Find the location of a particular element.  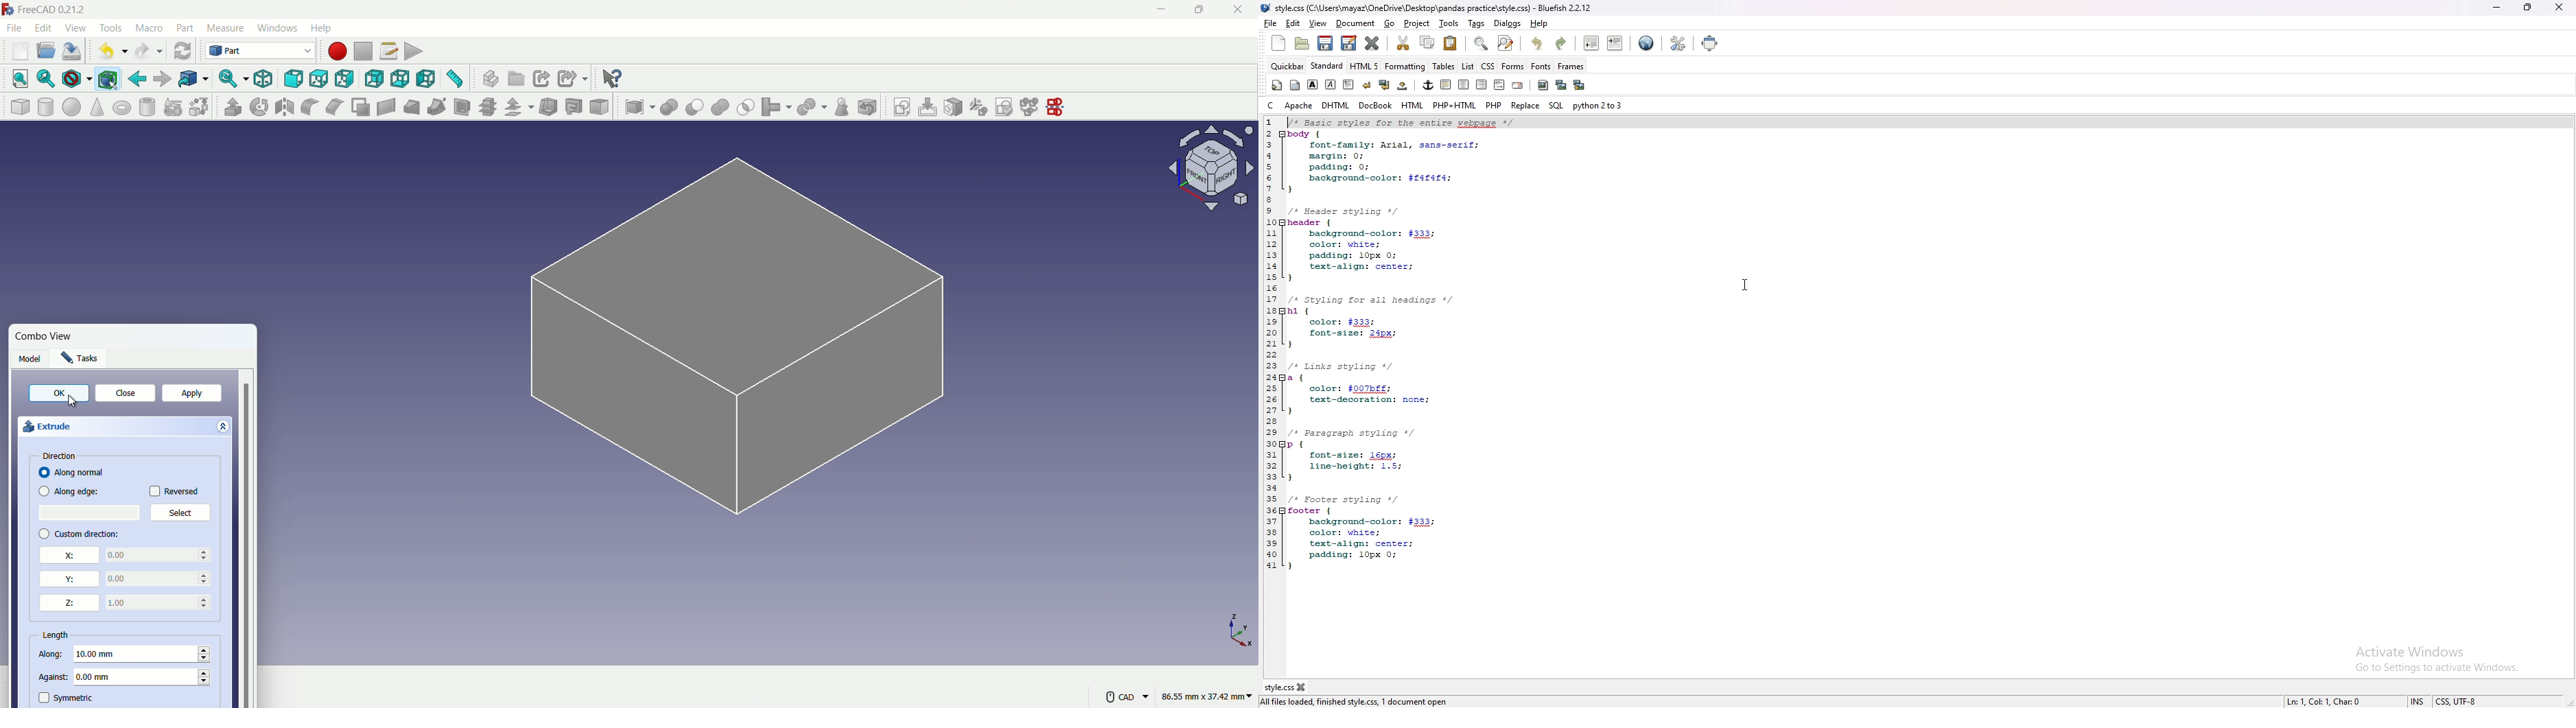

create primitive is located at coordinates (174, 108).